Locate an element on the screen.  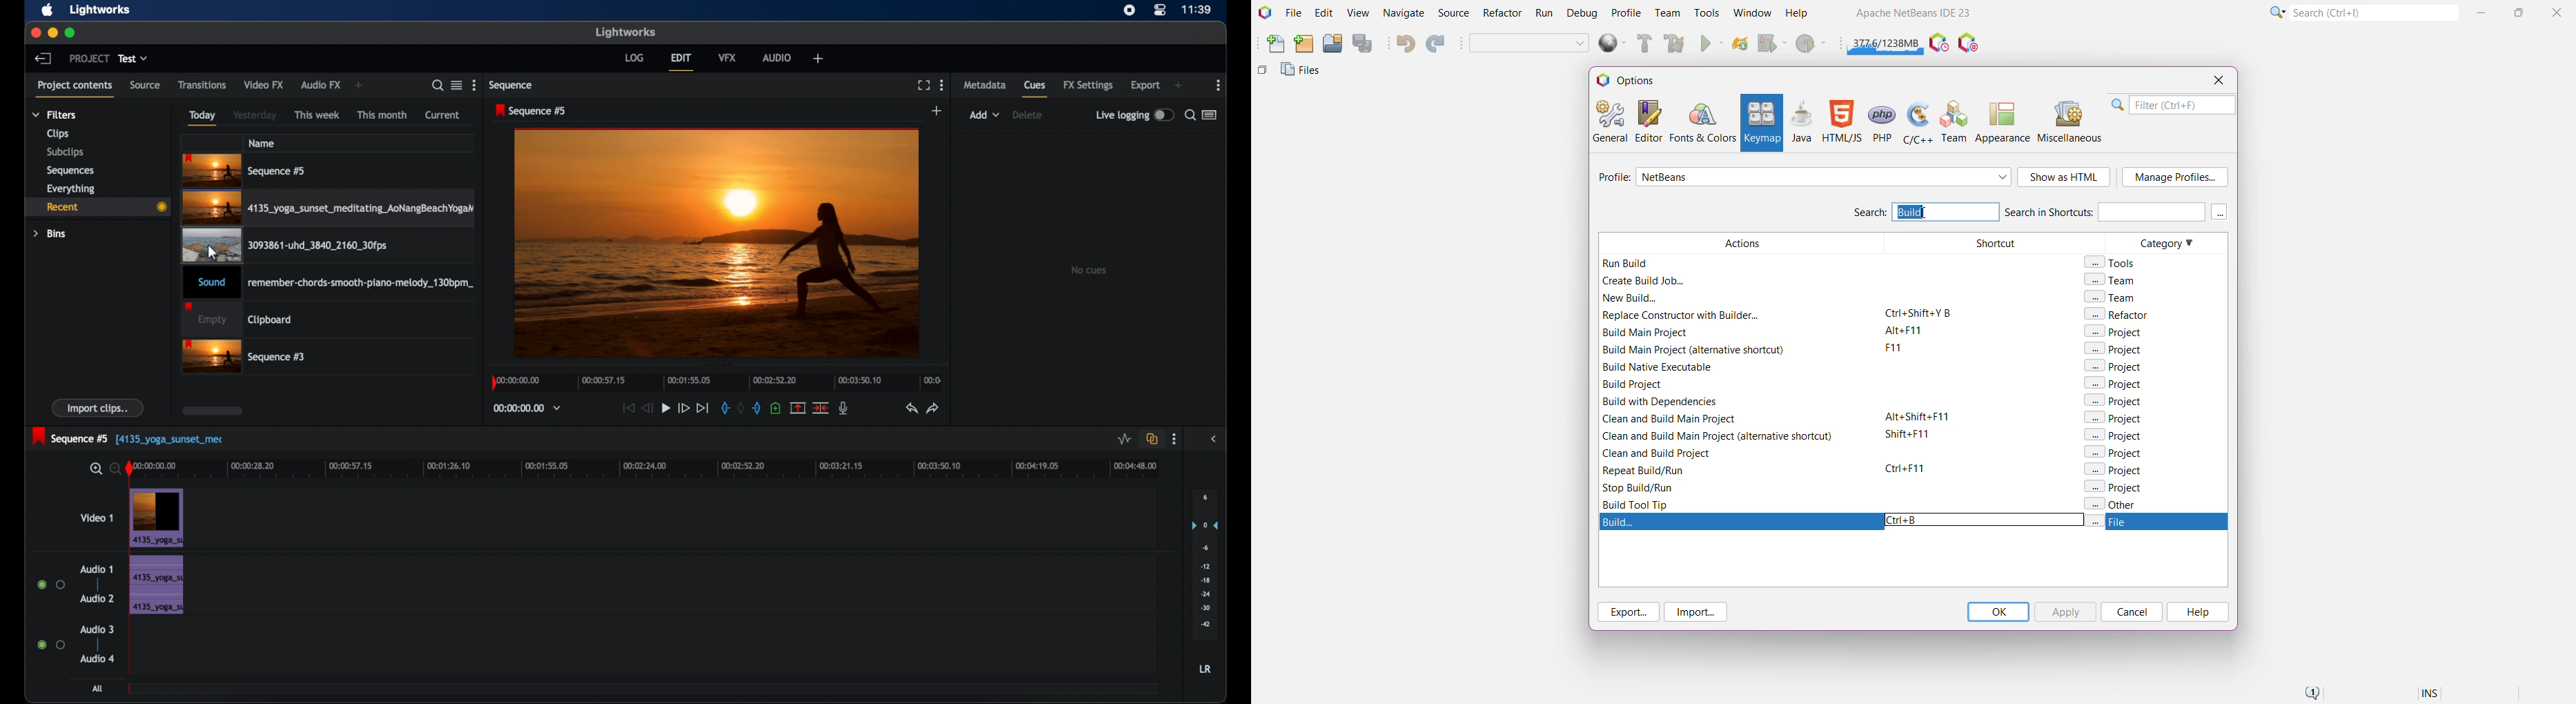
sequence 5 is located at coordinates (531, 111).